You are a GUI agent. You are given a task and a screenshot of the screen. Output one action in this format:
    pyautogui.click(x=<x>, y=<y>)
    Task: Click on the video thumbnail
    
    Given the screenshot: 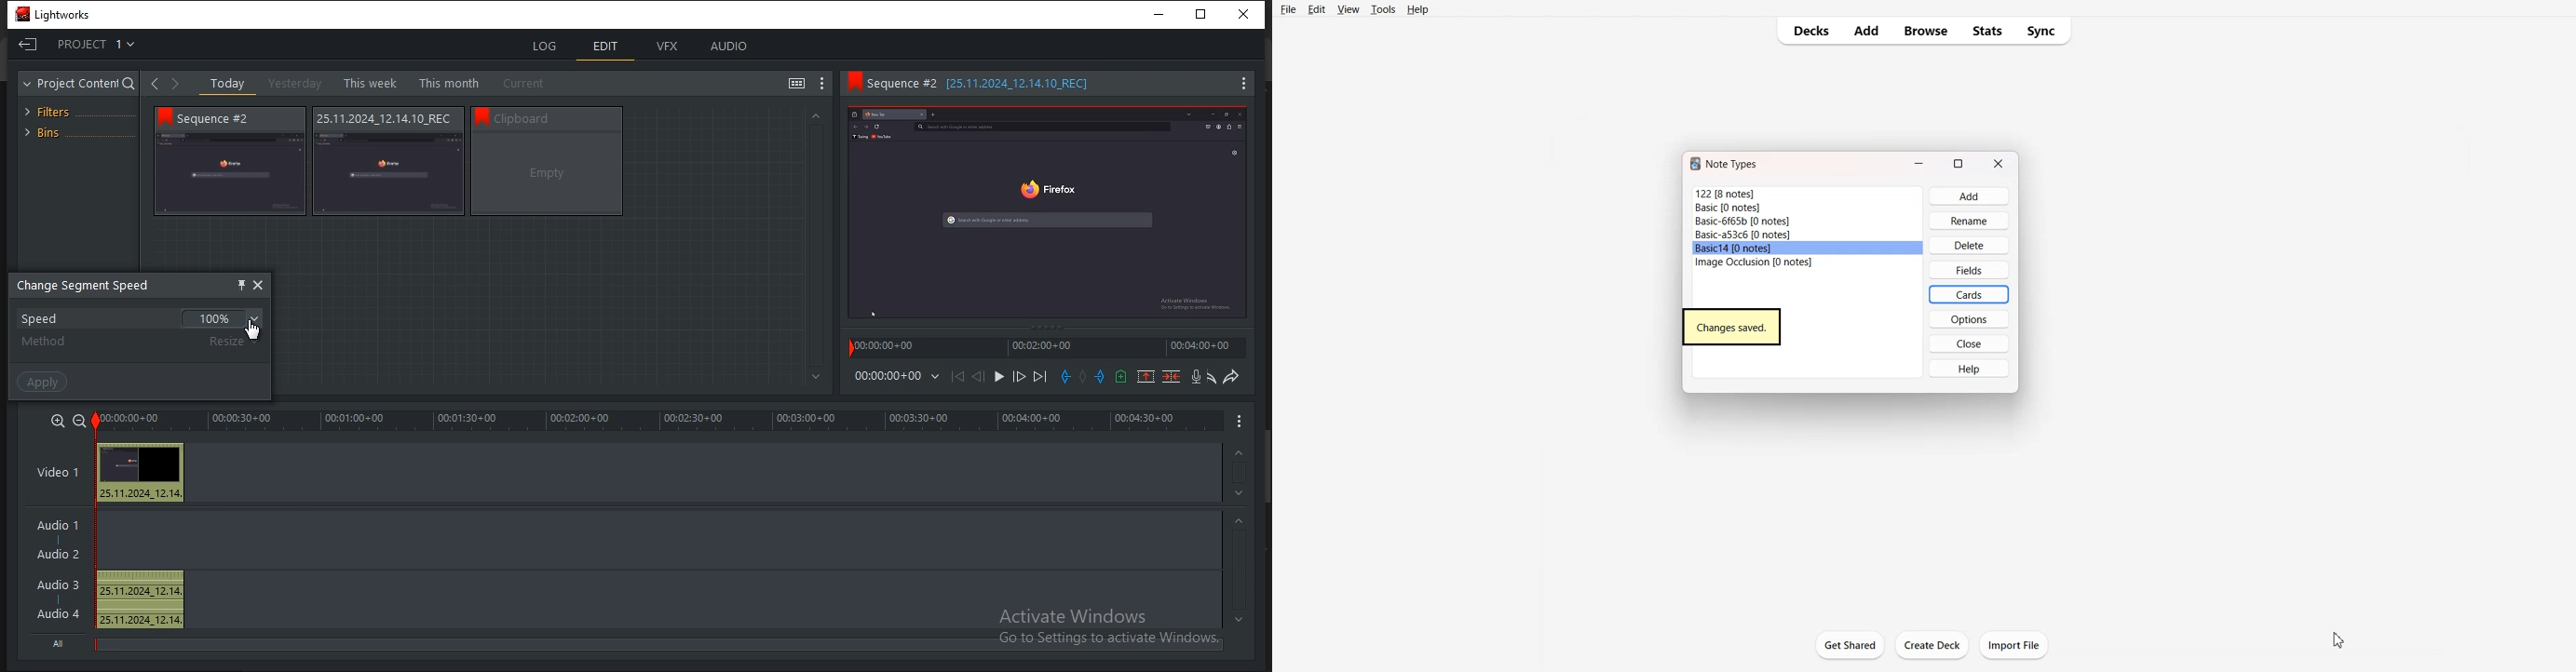 What is the action you would take?
    pyautogui.click(x=390, y=174)
    